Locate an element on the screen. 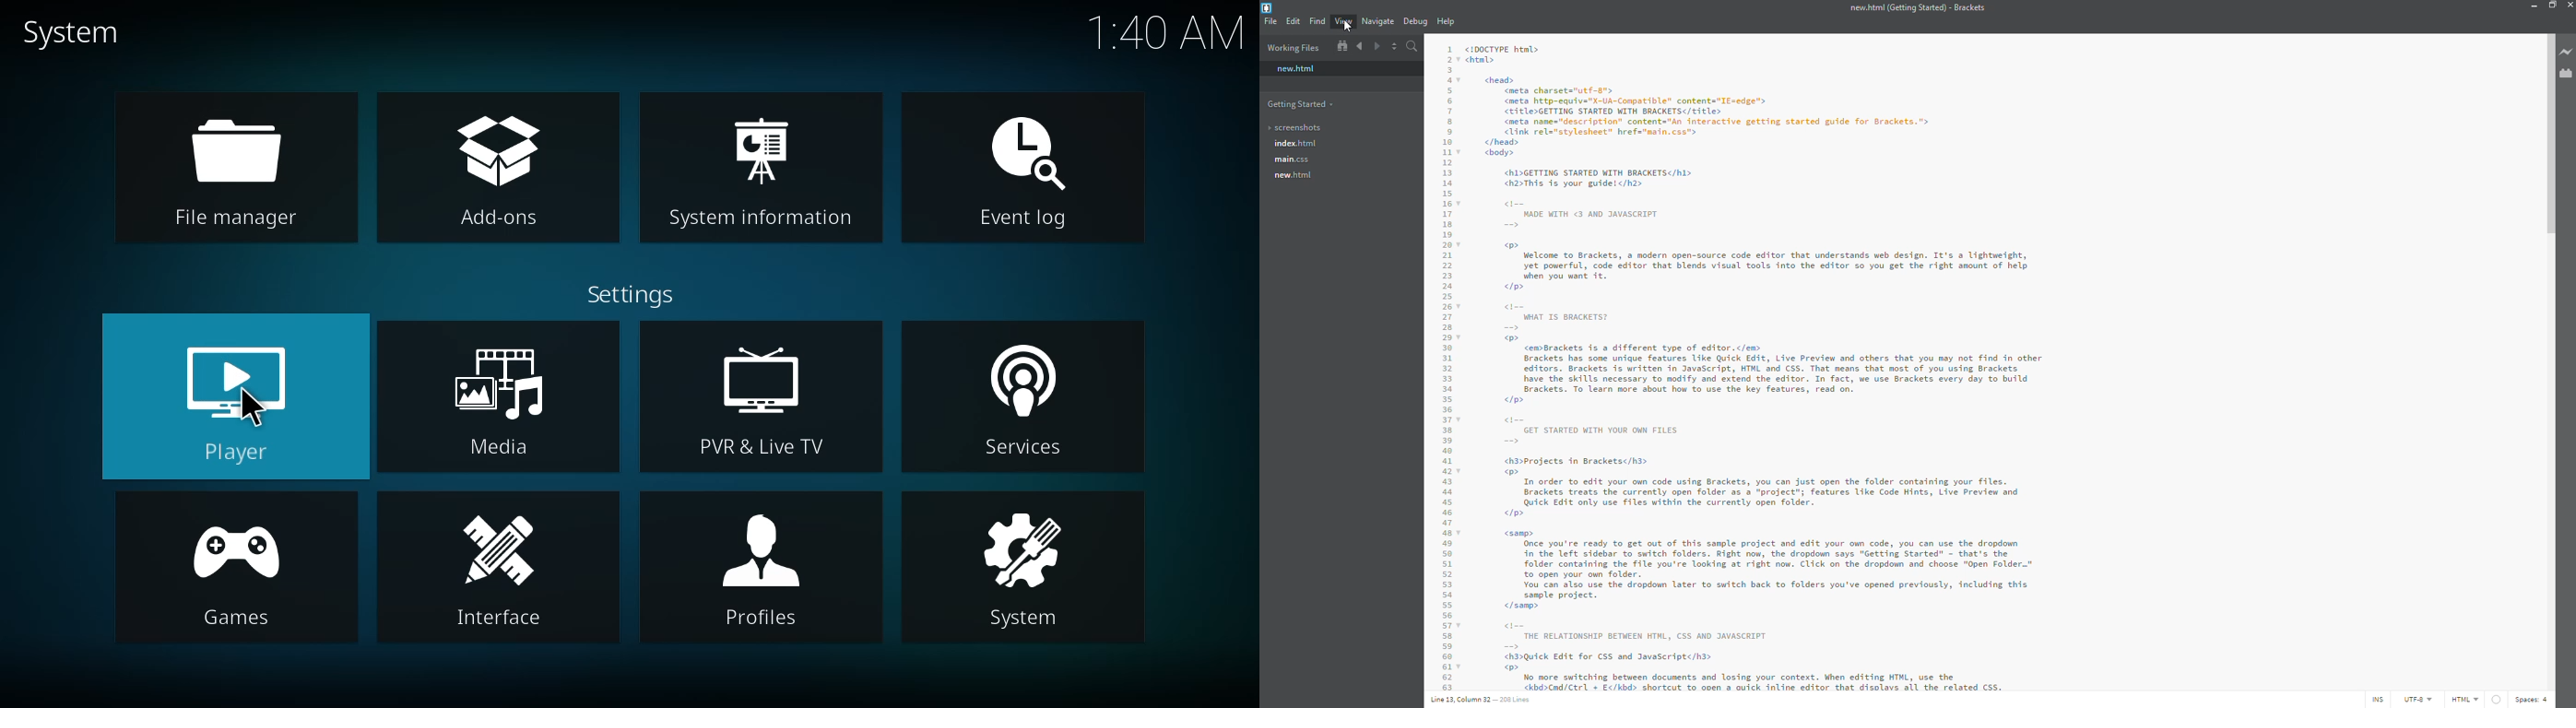 The height and width of the screenshot is (728, 2576). new is located at coordinates (1291, 176).